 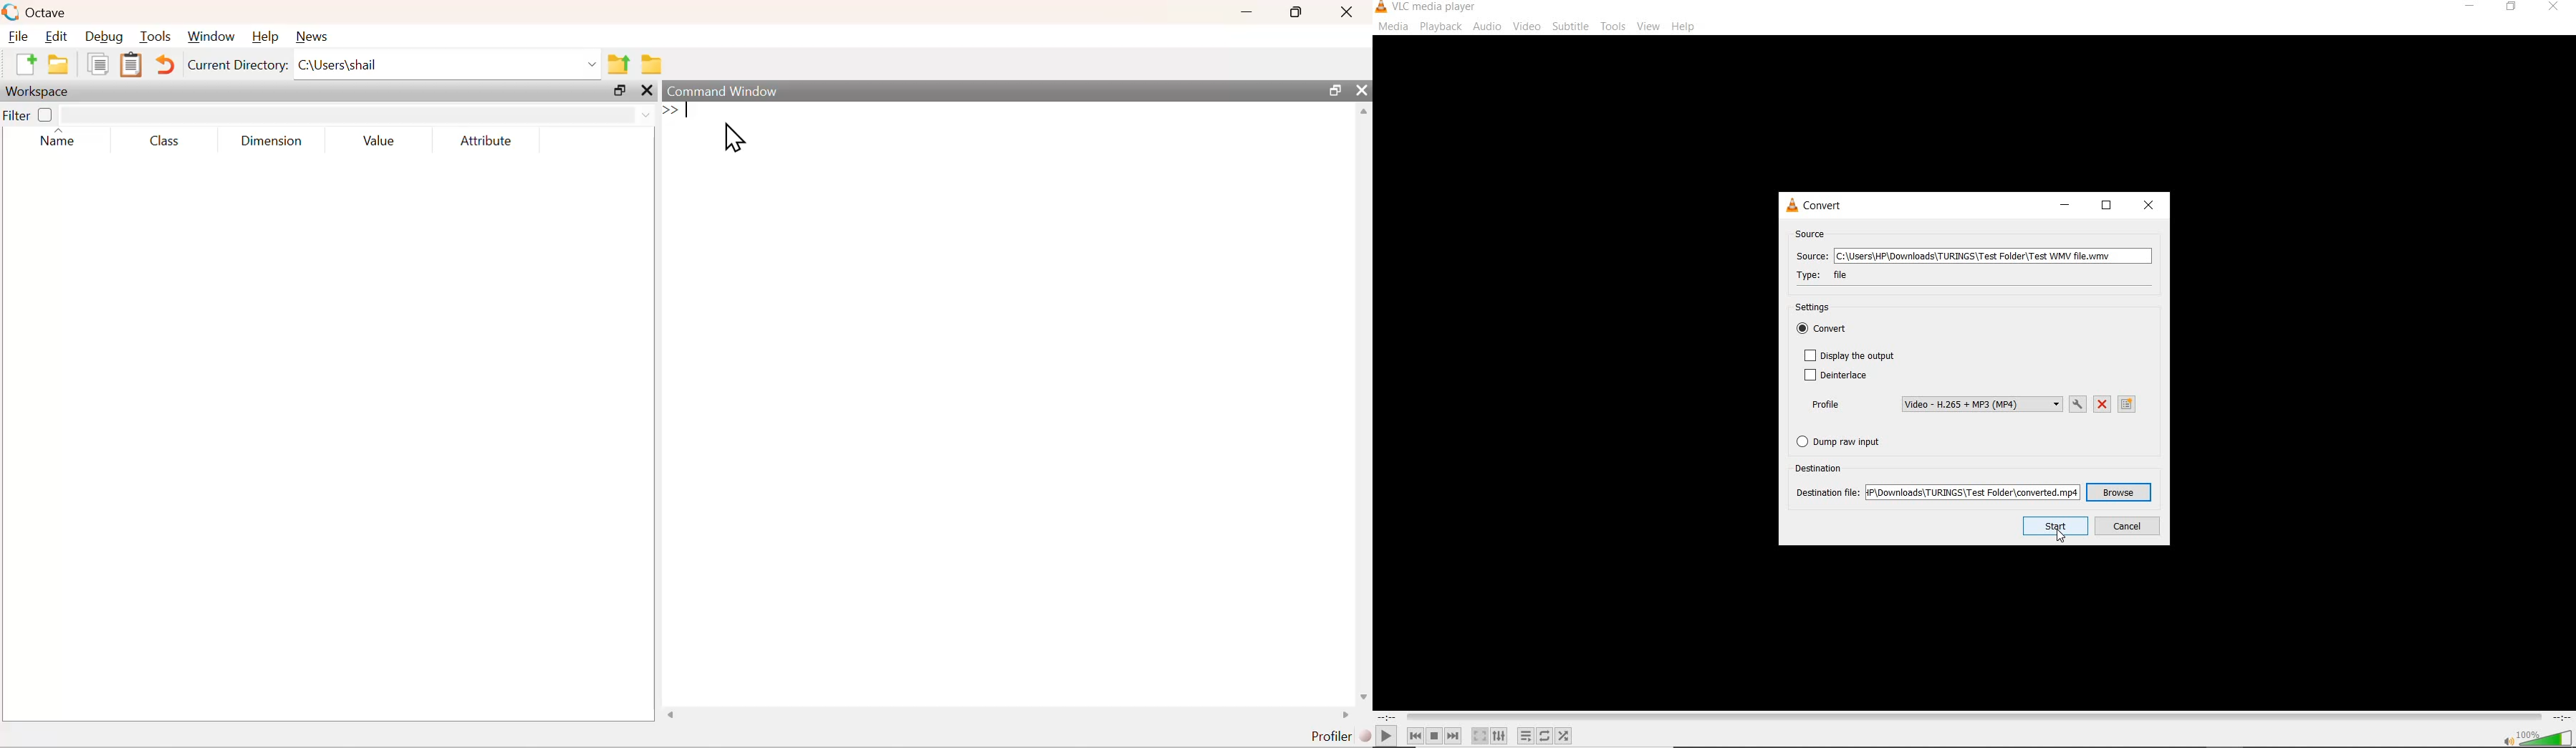 What do you see at coordinates (1829, 330) in the screenshot?
I see `convert` at bounding box center [1829, 330].